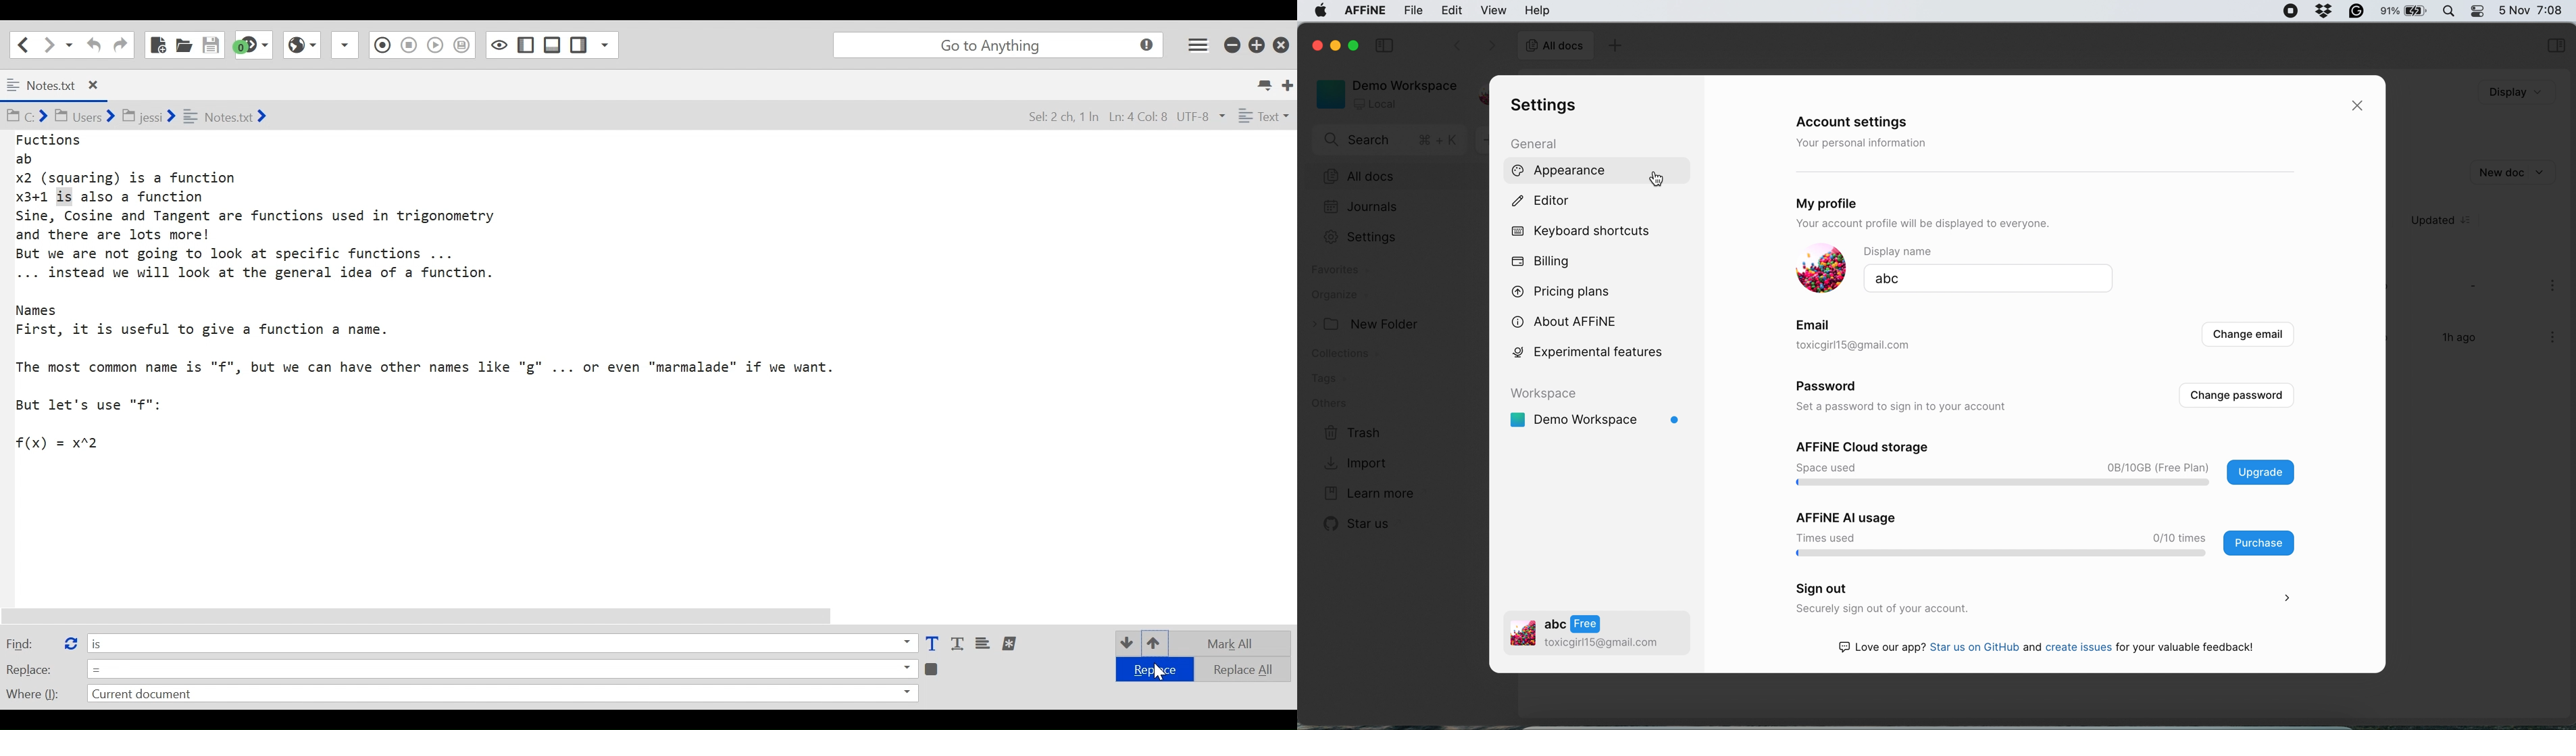 The height and width of the screenshot is (756, 2576). Describe the element at coordinates (120, 45) in the screenshot. I see `` at that location.